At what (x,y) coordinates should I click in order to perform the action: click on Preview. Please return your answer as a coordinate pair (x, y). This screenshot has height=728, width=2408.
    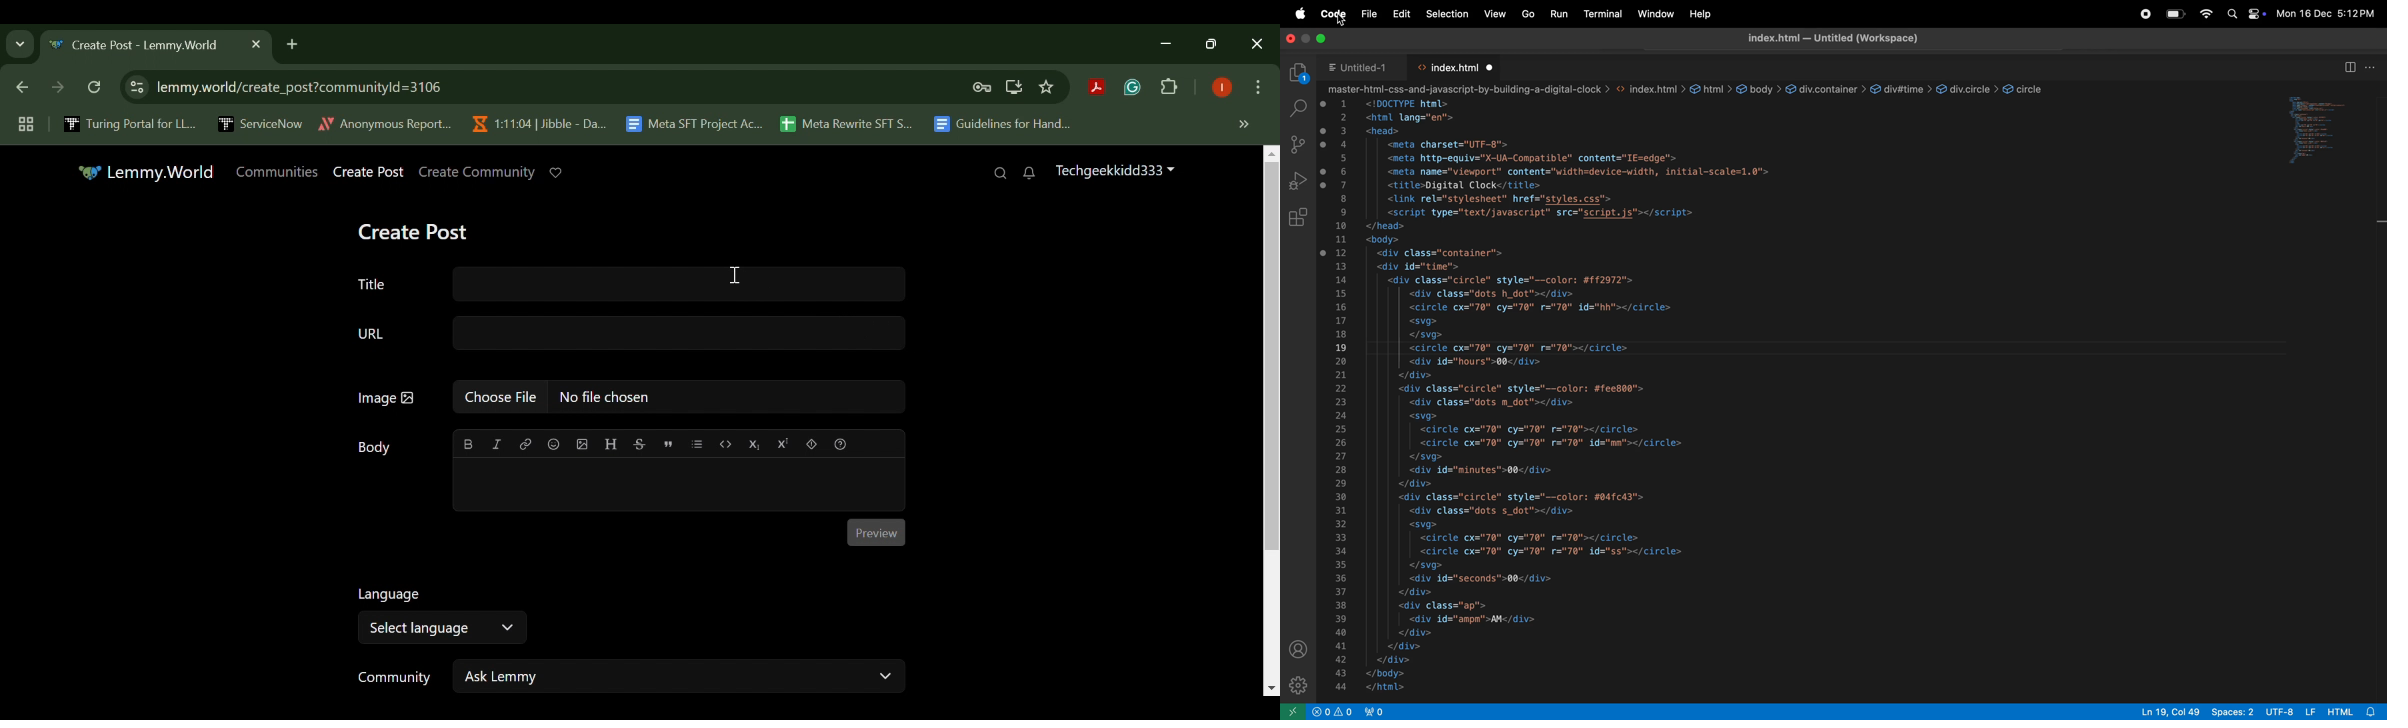
    Looking at the image, I should click on (877, 533).